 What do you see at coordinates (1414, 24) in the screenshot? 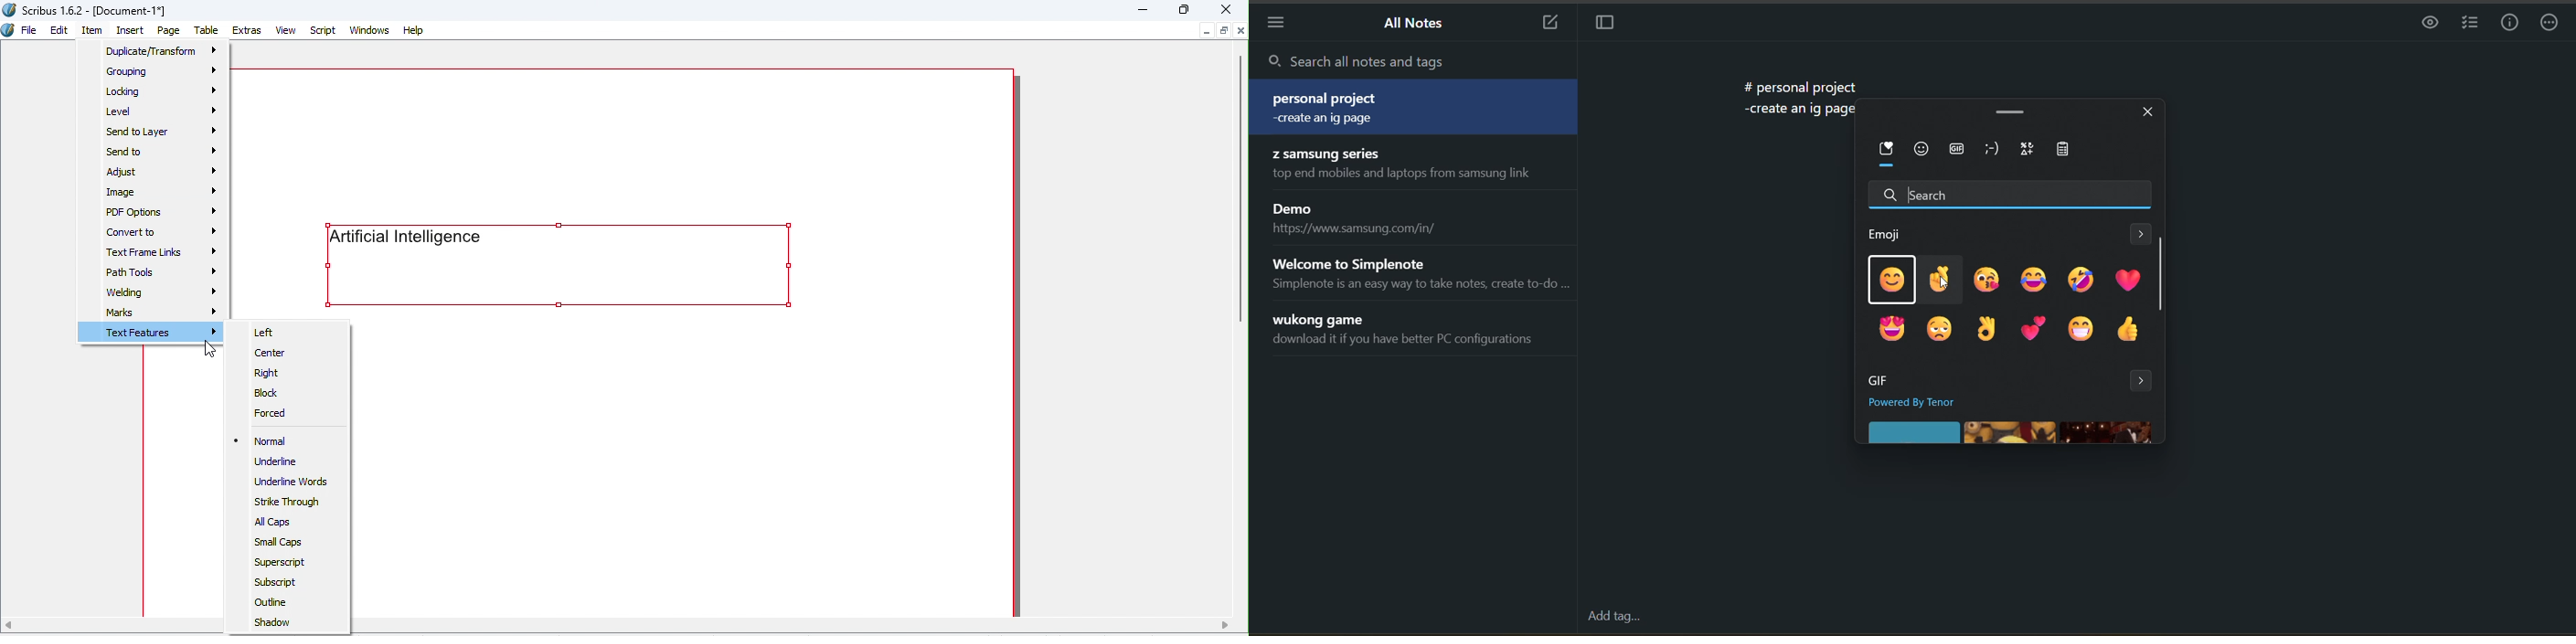
I see `all notes` at bounding box center [1414, 24].